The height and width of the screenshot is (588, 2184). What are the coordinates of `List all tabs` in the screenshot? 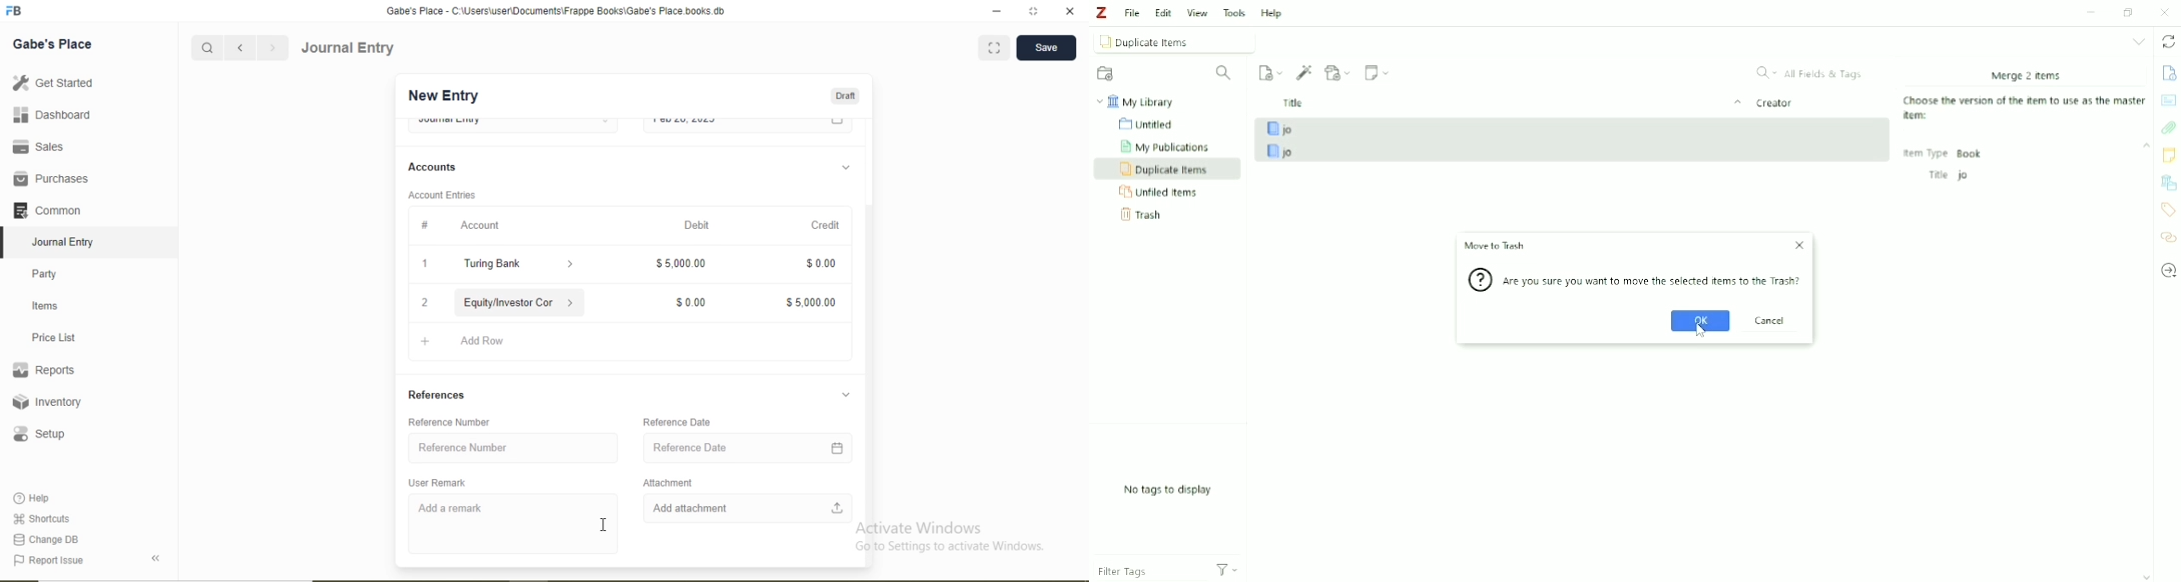 It's located at (2139, 42).